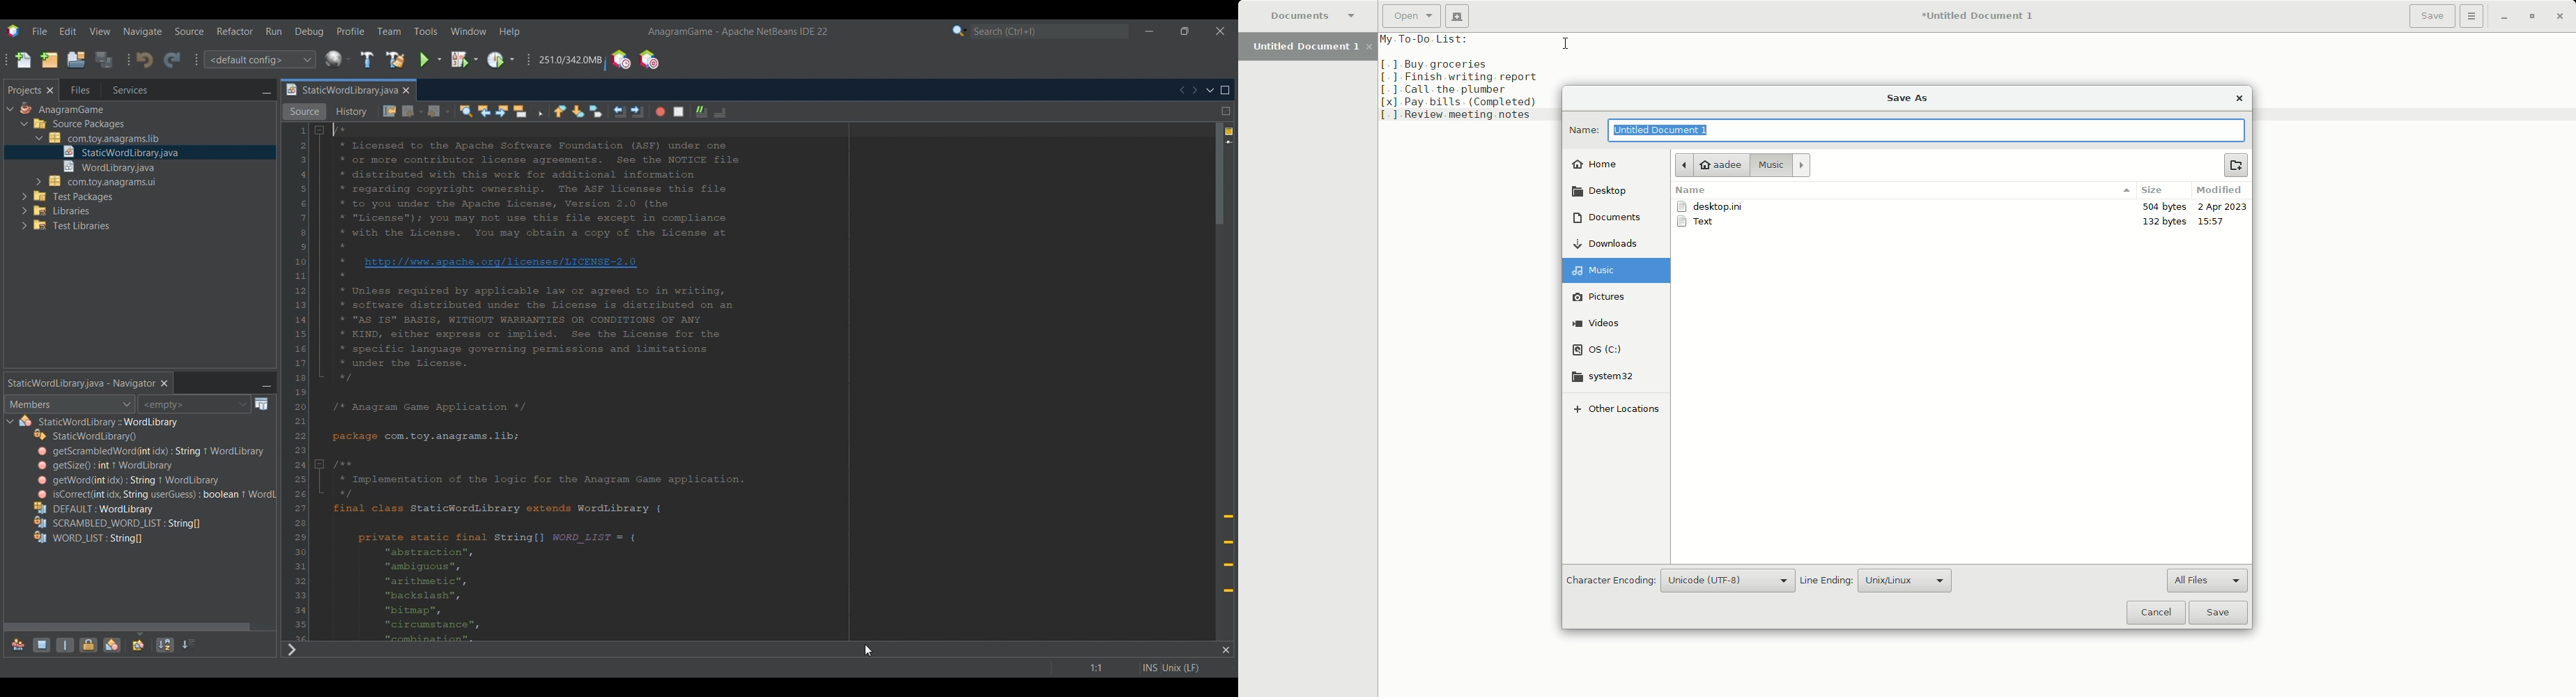 The height and width of the screenshot is (700, 2576). Describe the element at coordinates (1211, 90) in the screenshot. I see `Show open documents list` at that location.